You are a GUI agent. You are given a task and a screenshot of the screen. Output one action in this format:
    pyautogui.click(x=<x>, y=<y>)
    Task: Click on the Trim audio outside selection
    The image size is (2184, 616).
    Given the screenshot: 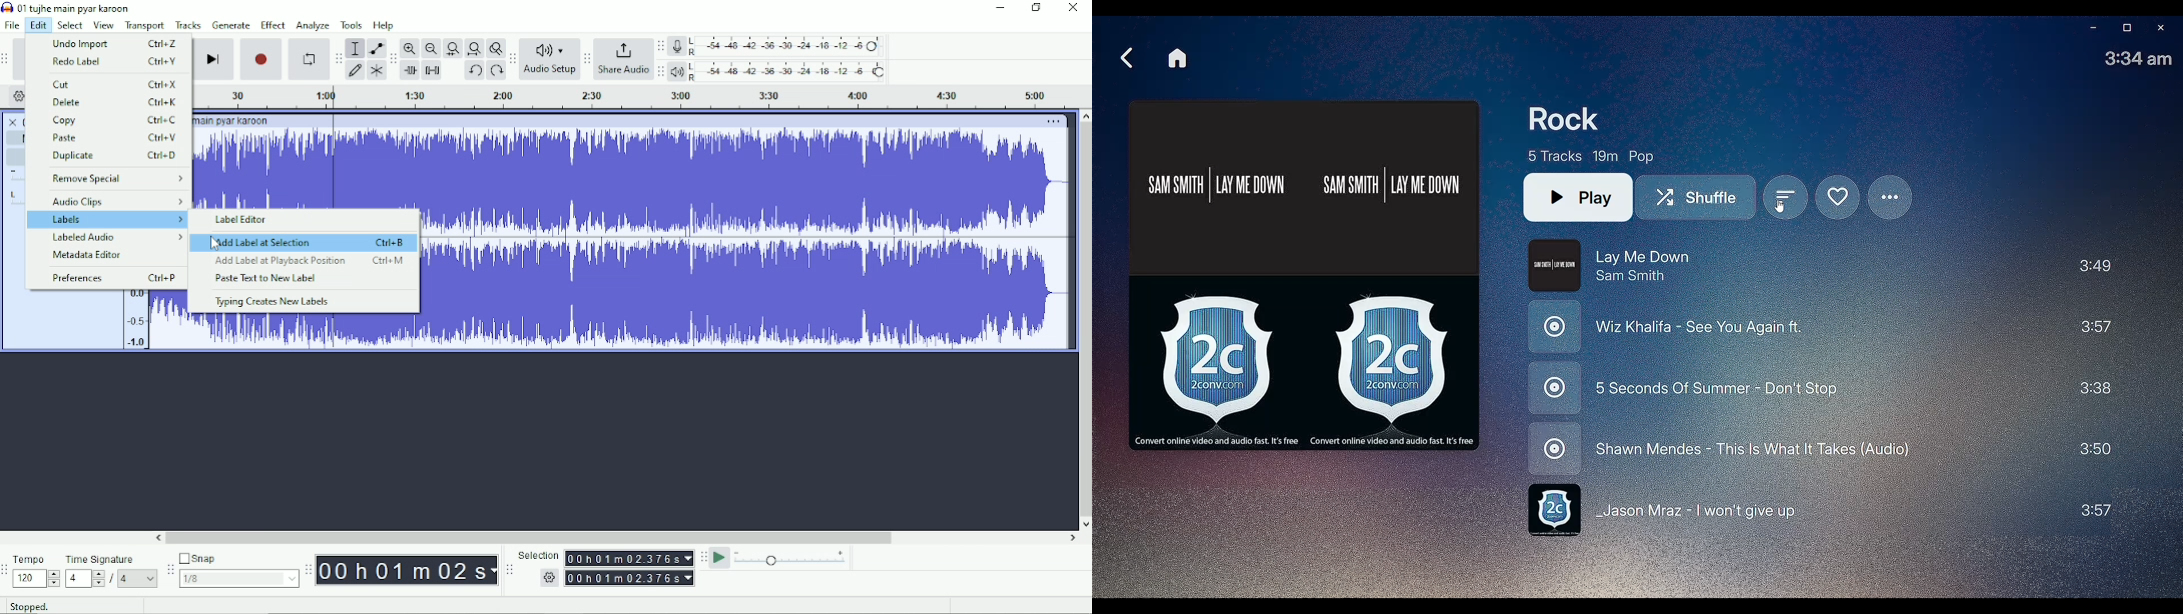 What is the action you would take?
    pyautogui.click(x=410, y=71)
    